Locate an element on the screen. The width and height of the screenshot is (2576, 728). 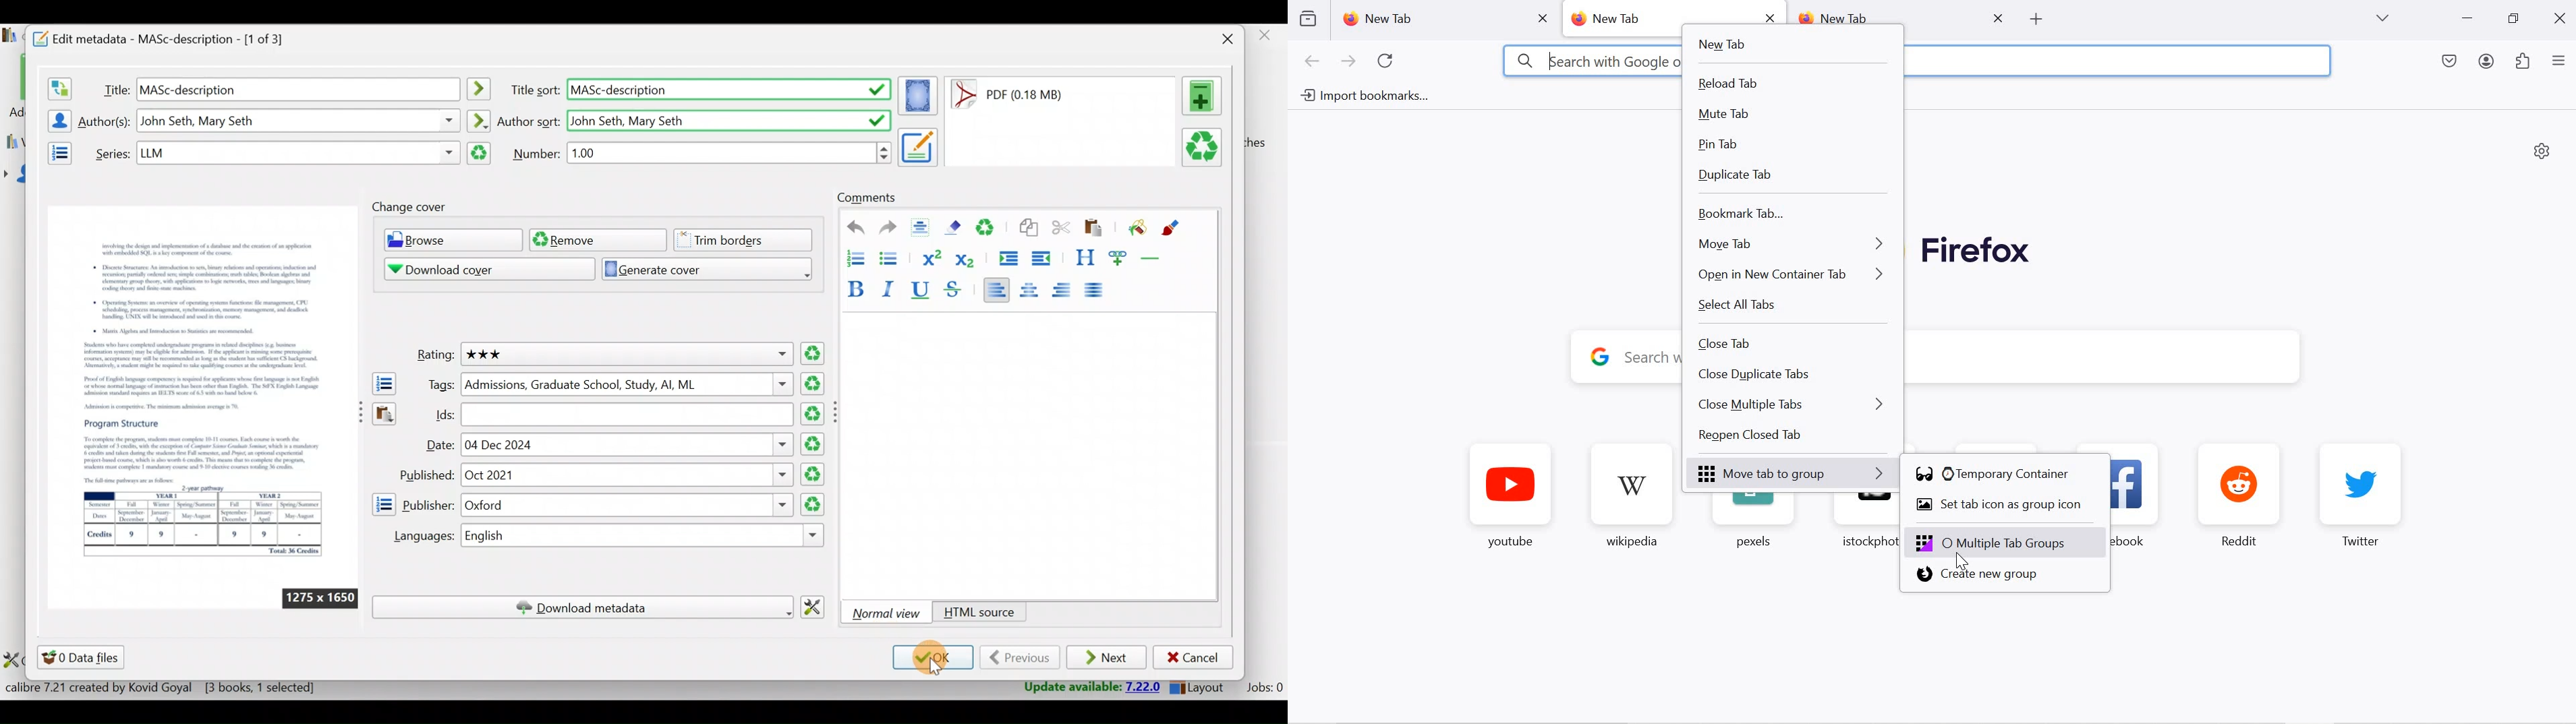
minimize is located at coordinates (2467, 20).